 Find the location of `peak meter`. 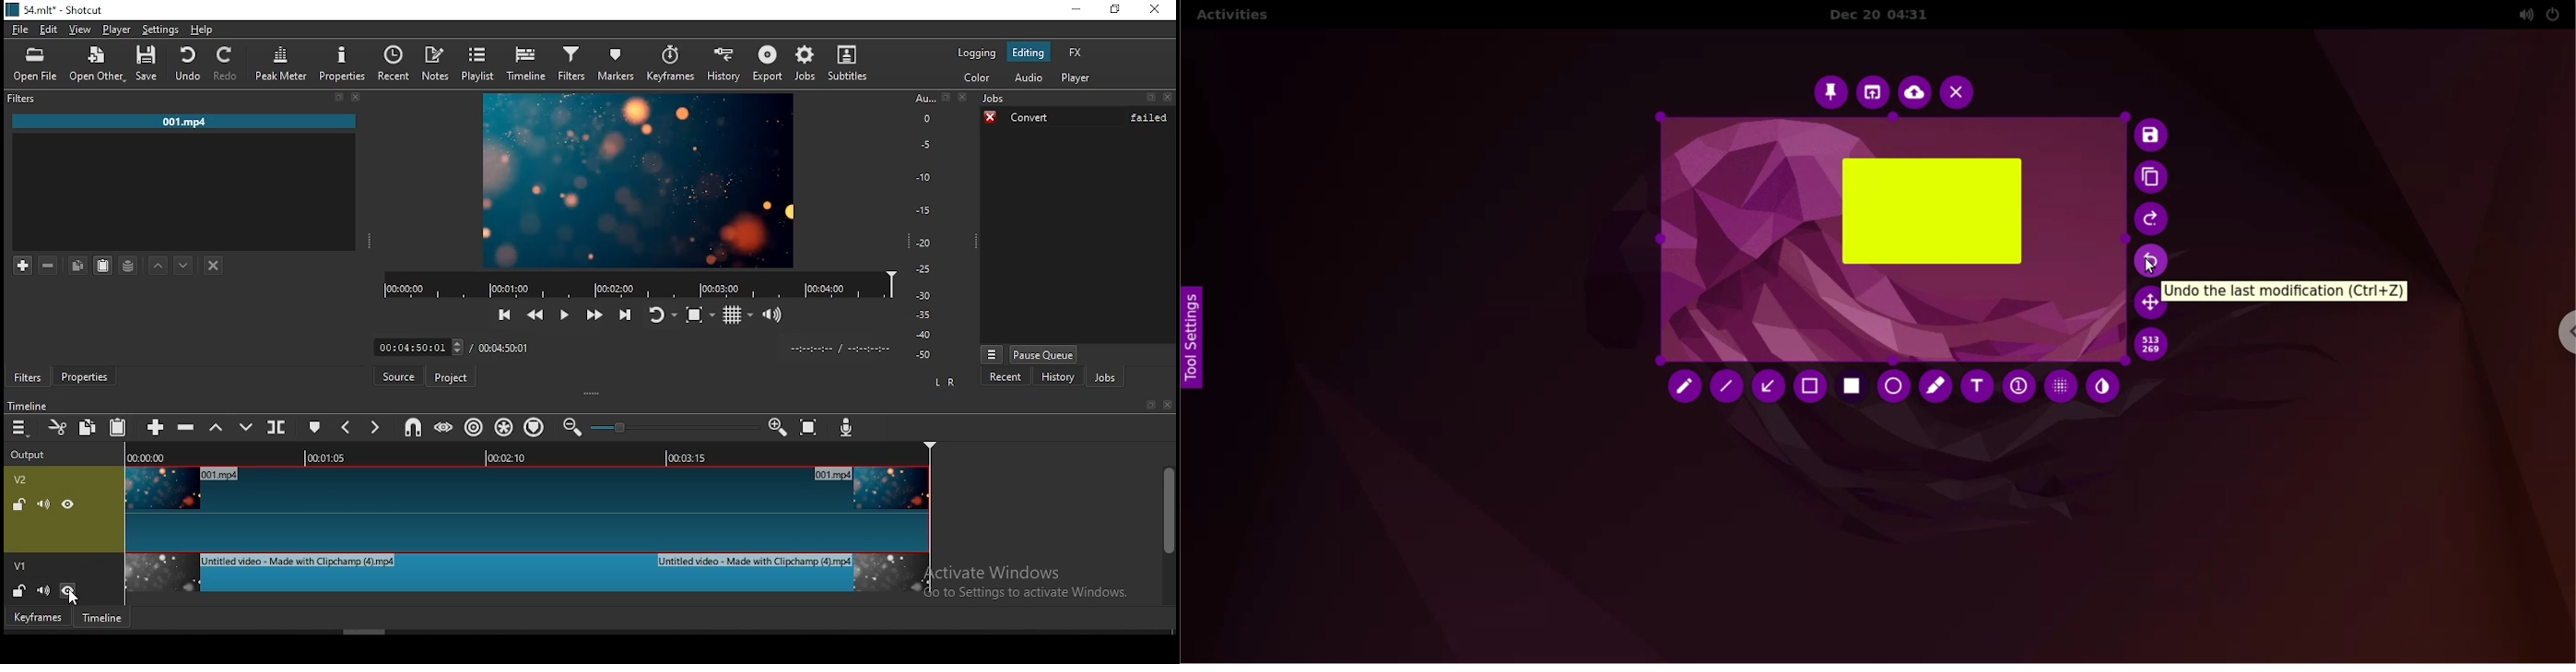

peak meter is located at coordinates (279, 63).